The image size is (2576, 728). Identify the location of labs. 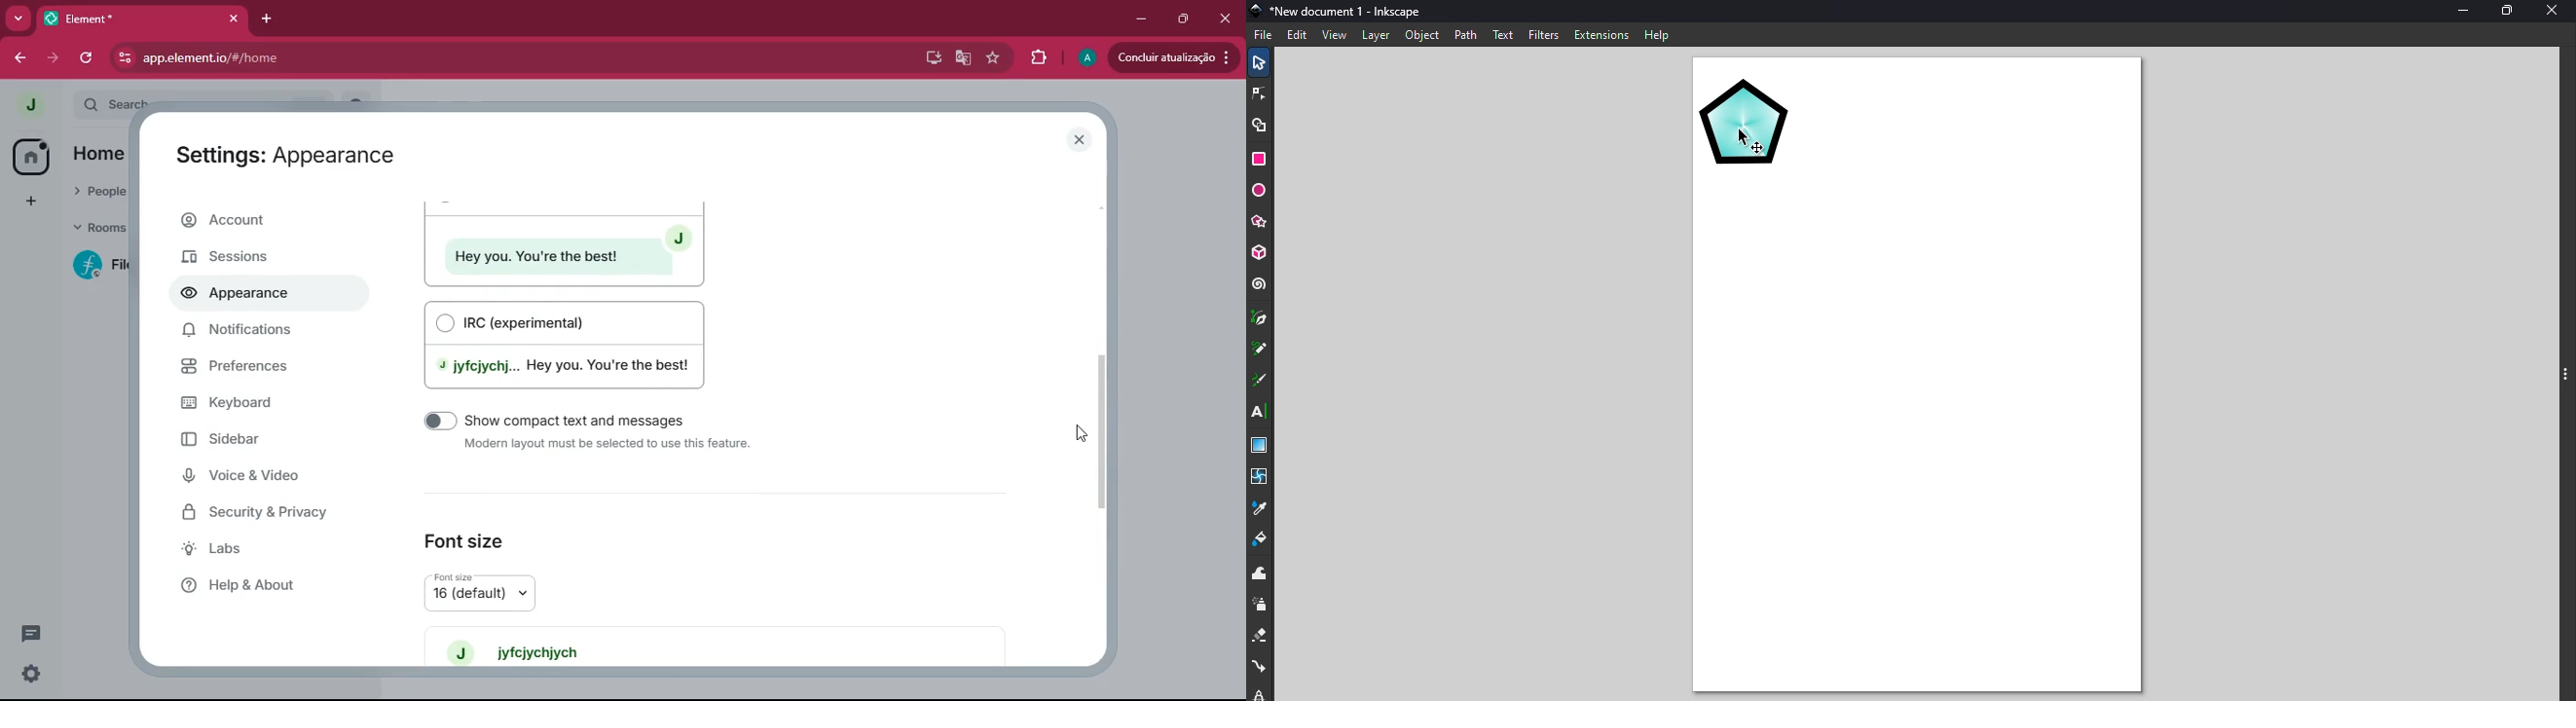
(261, 550).